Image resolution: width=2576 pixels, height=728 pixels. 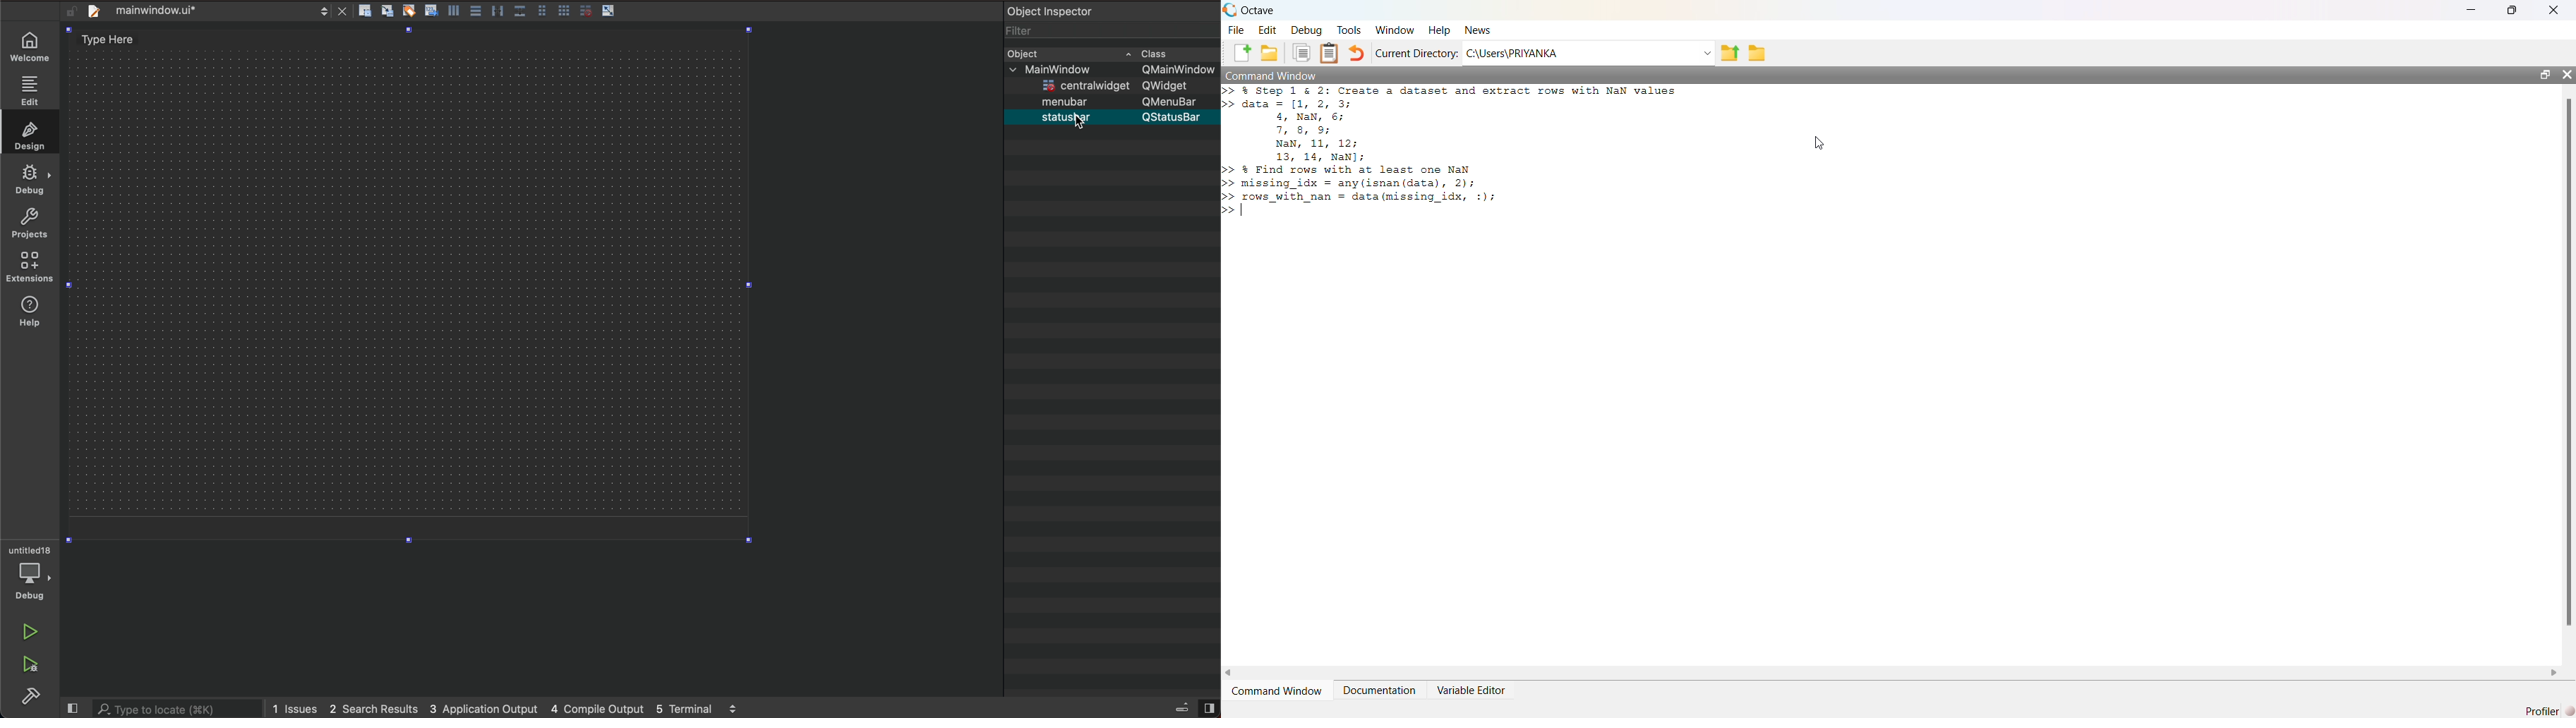 What do you see at coordinates (165, 12) in the screenshot?
I see `file bar` at bounding box center [165, 12].